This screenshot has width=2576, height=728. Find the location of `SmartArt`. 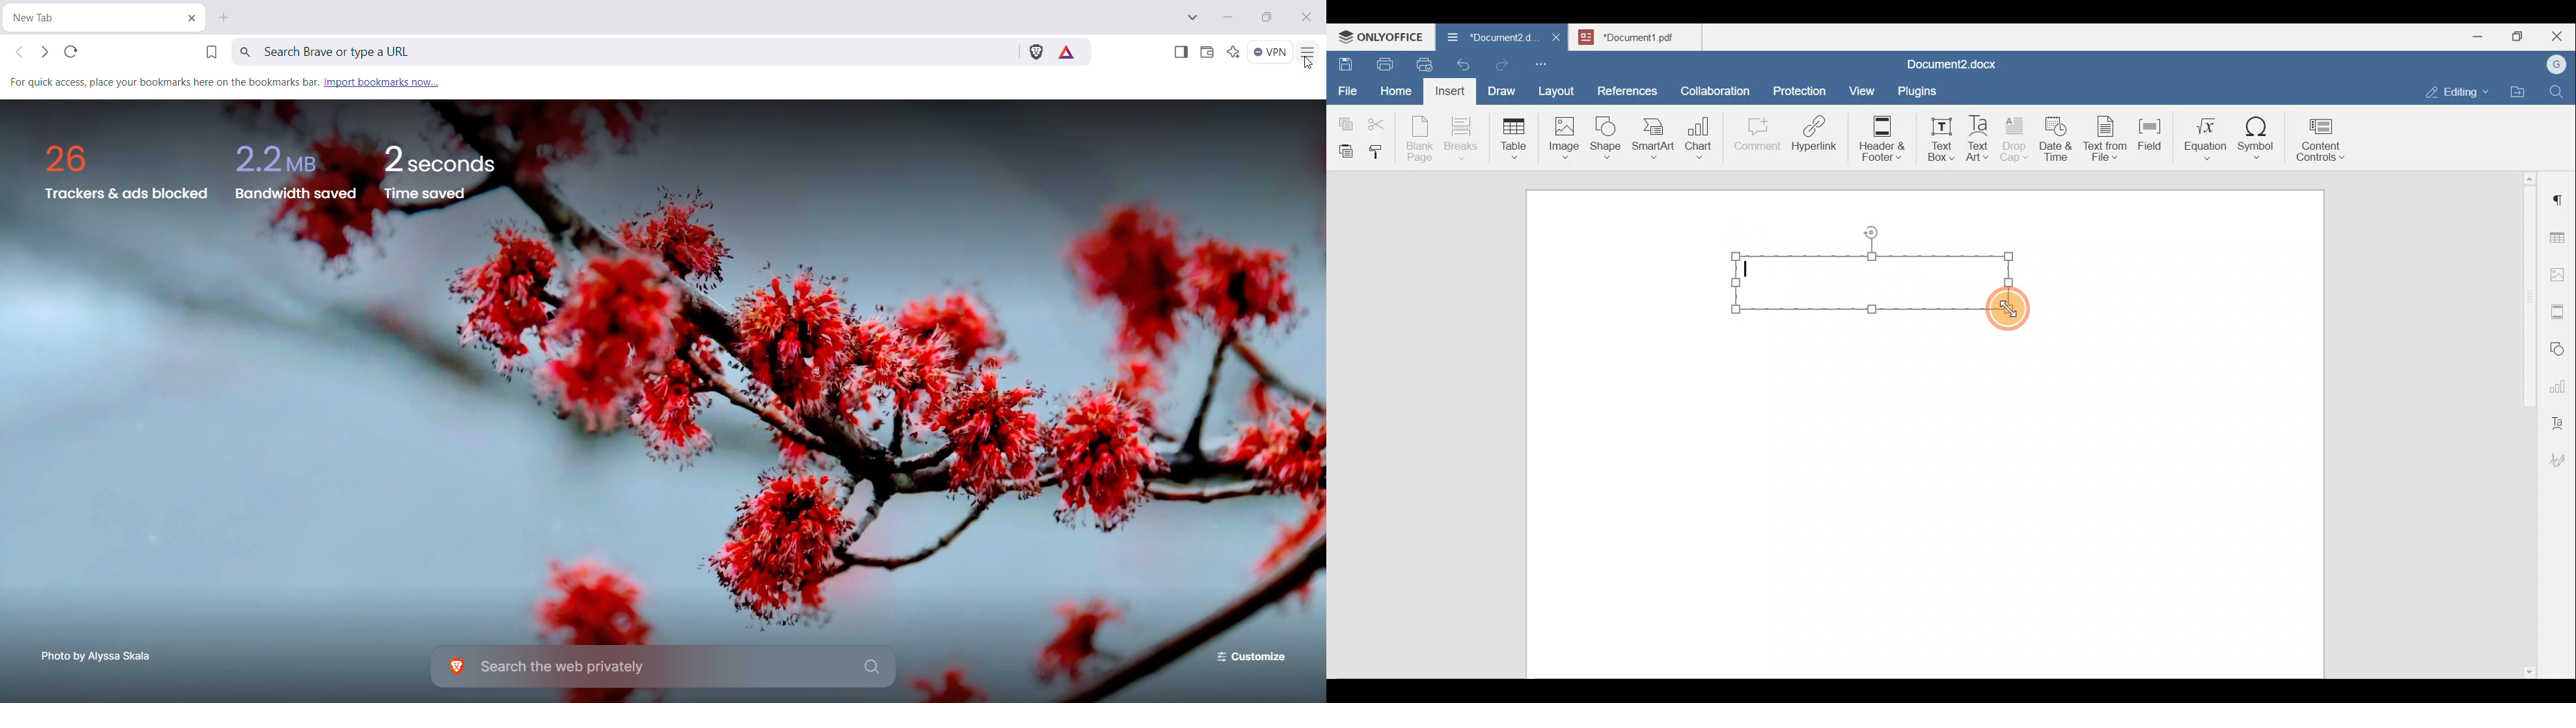

SmartArt is located at coordinates (1651, 135).